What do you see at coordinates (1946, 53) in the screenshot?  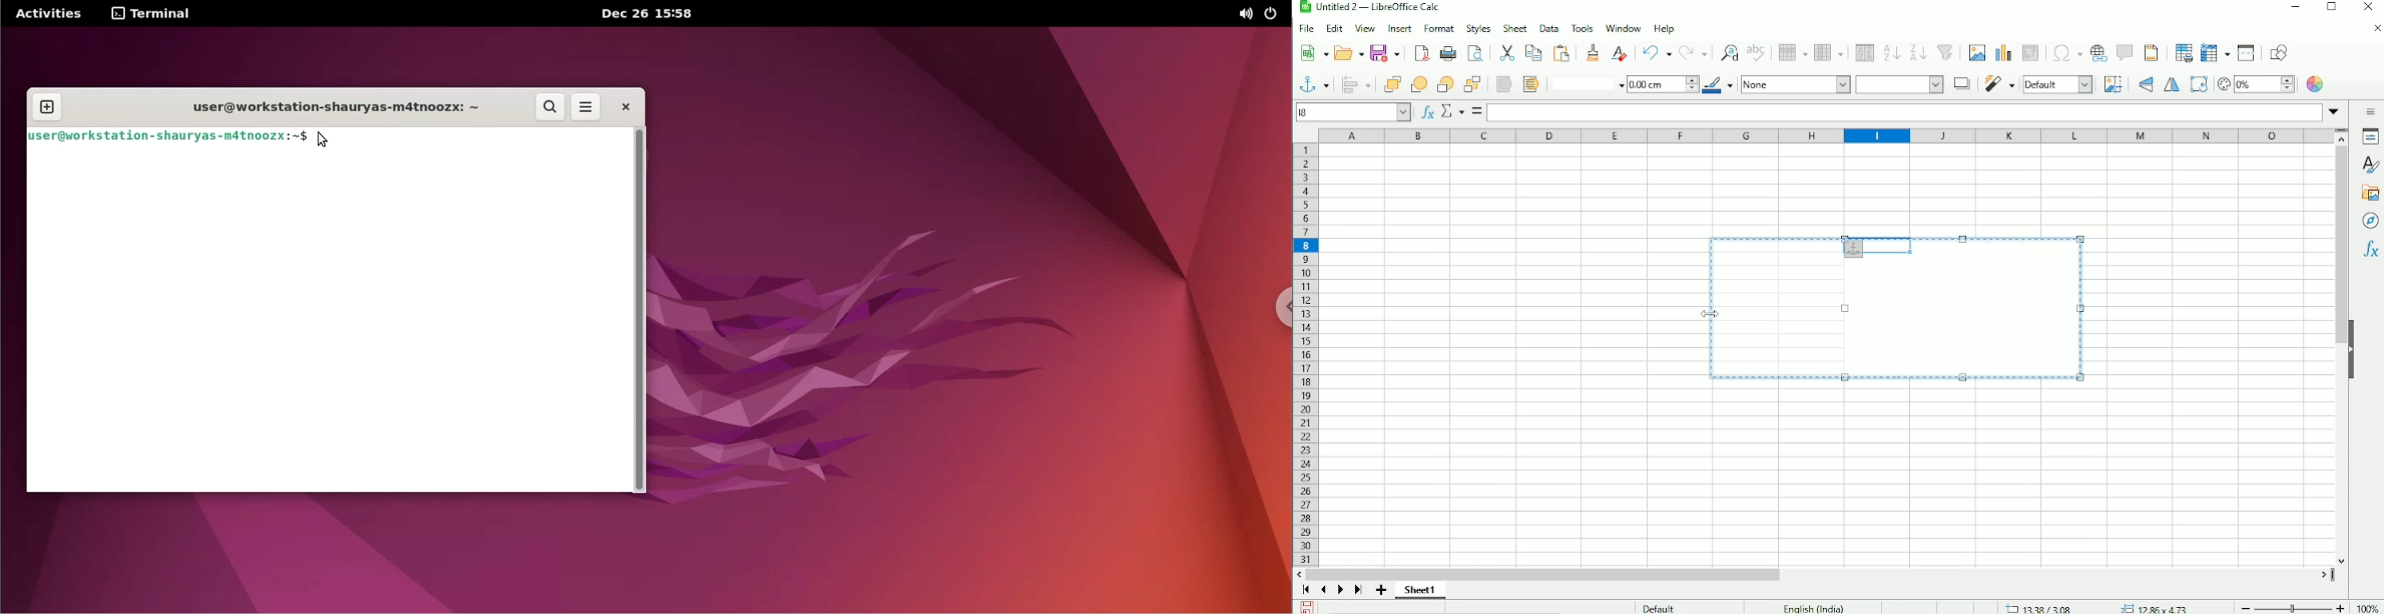 I see `Autofilter` at bounding box center [1946, 53].